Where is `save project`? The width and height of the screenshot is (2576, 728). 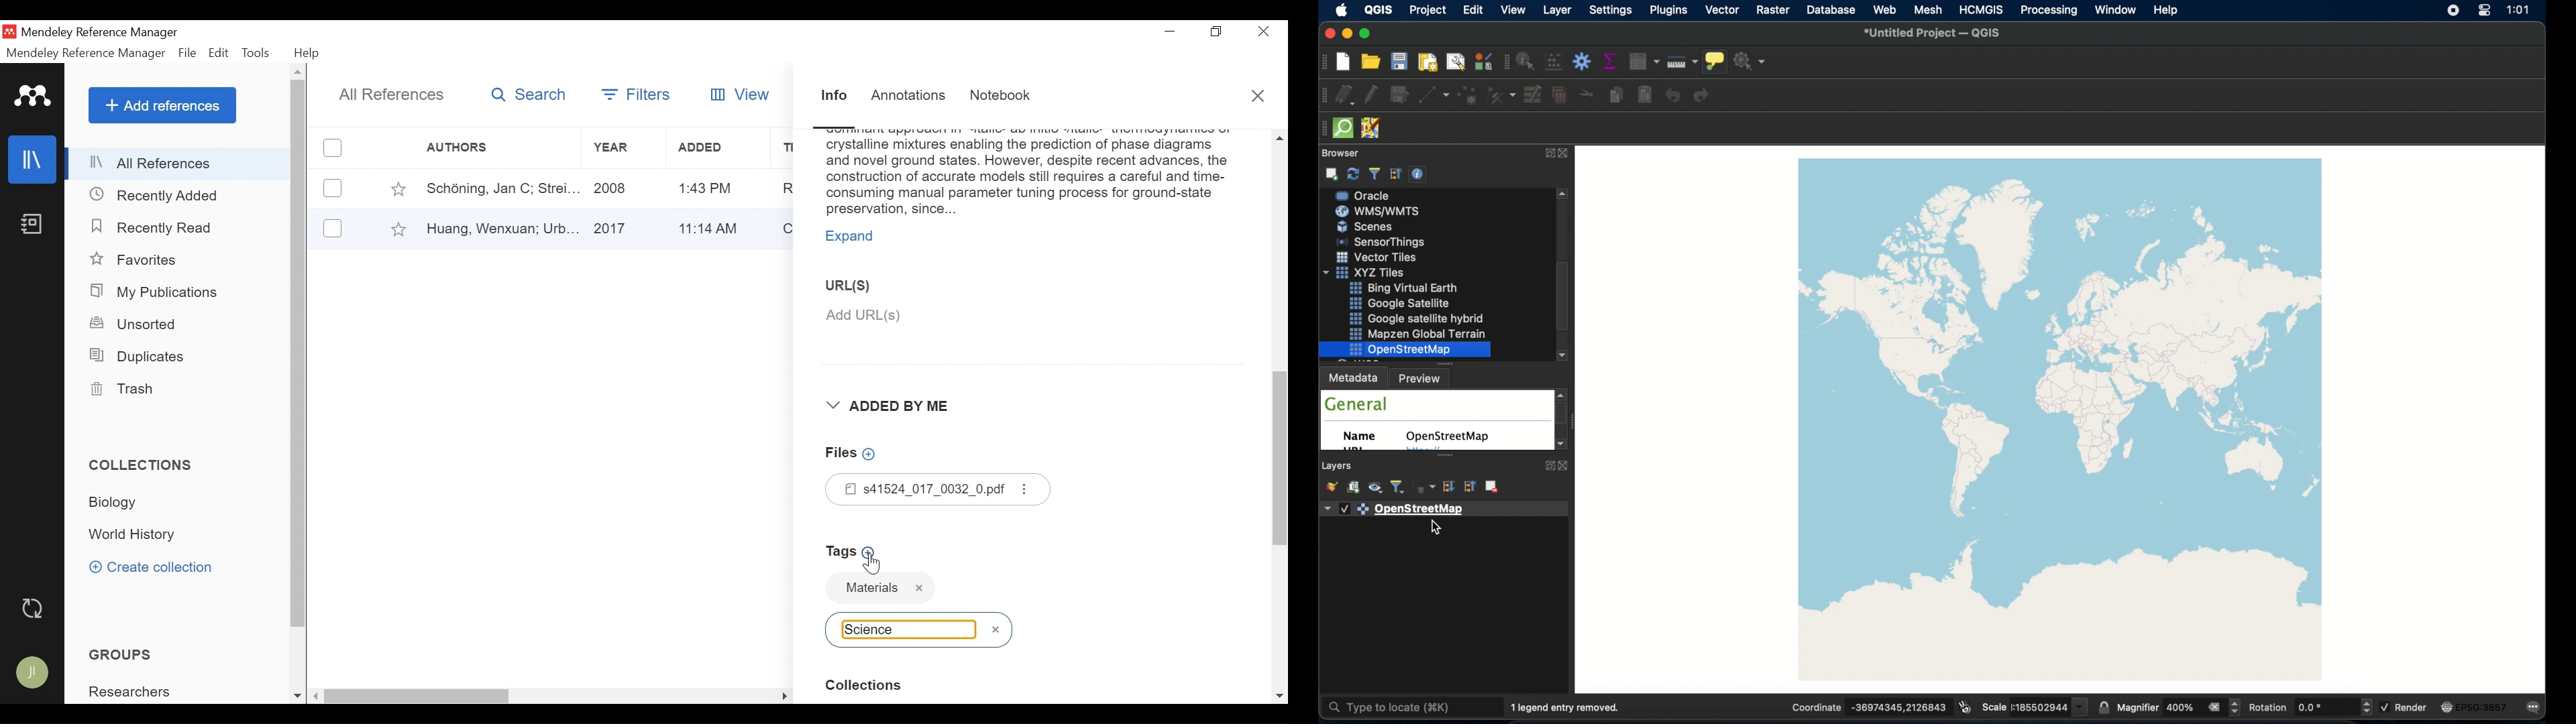
save project is located at coordinates (1400, 63).